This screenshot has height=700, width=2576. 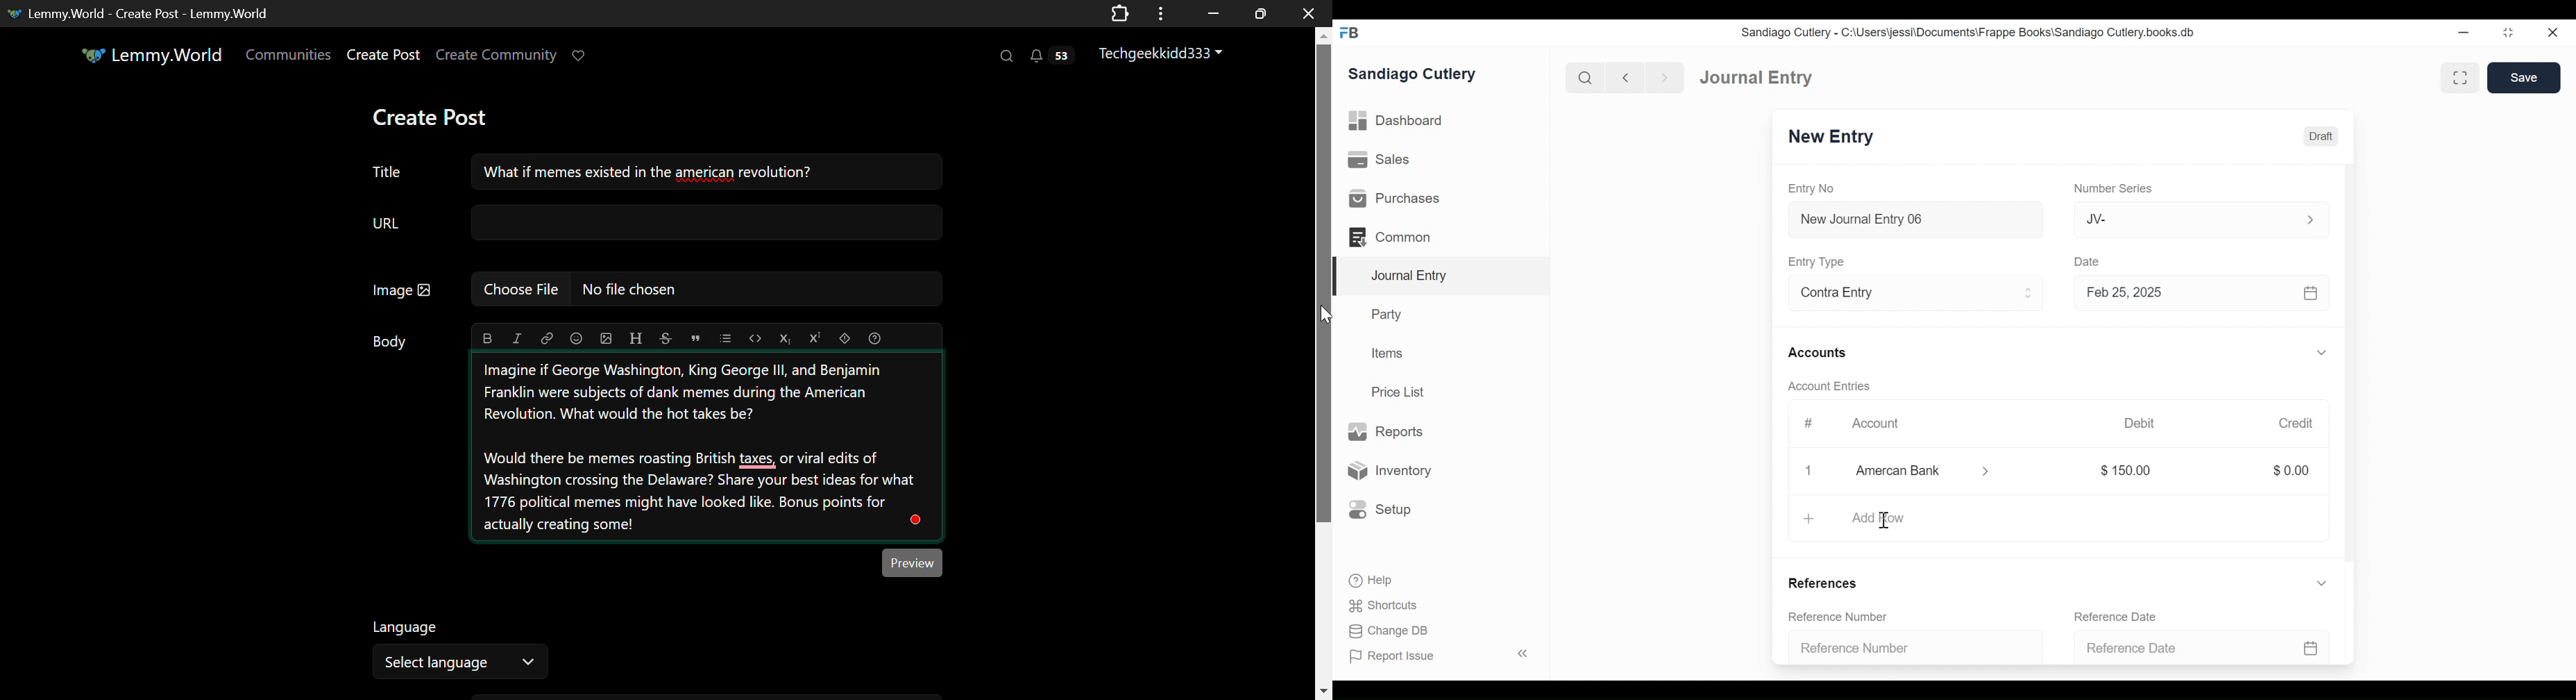 I want to click on #, so click(x=1808, y=423).